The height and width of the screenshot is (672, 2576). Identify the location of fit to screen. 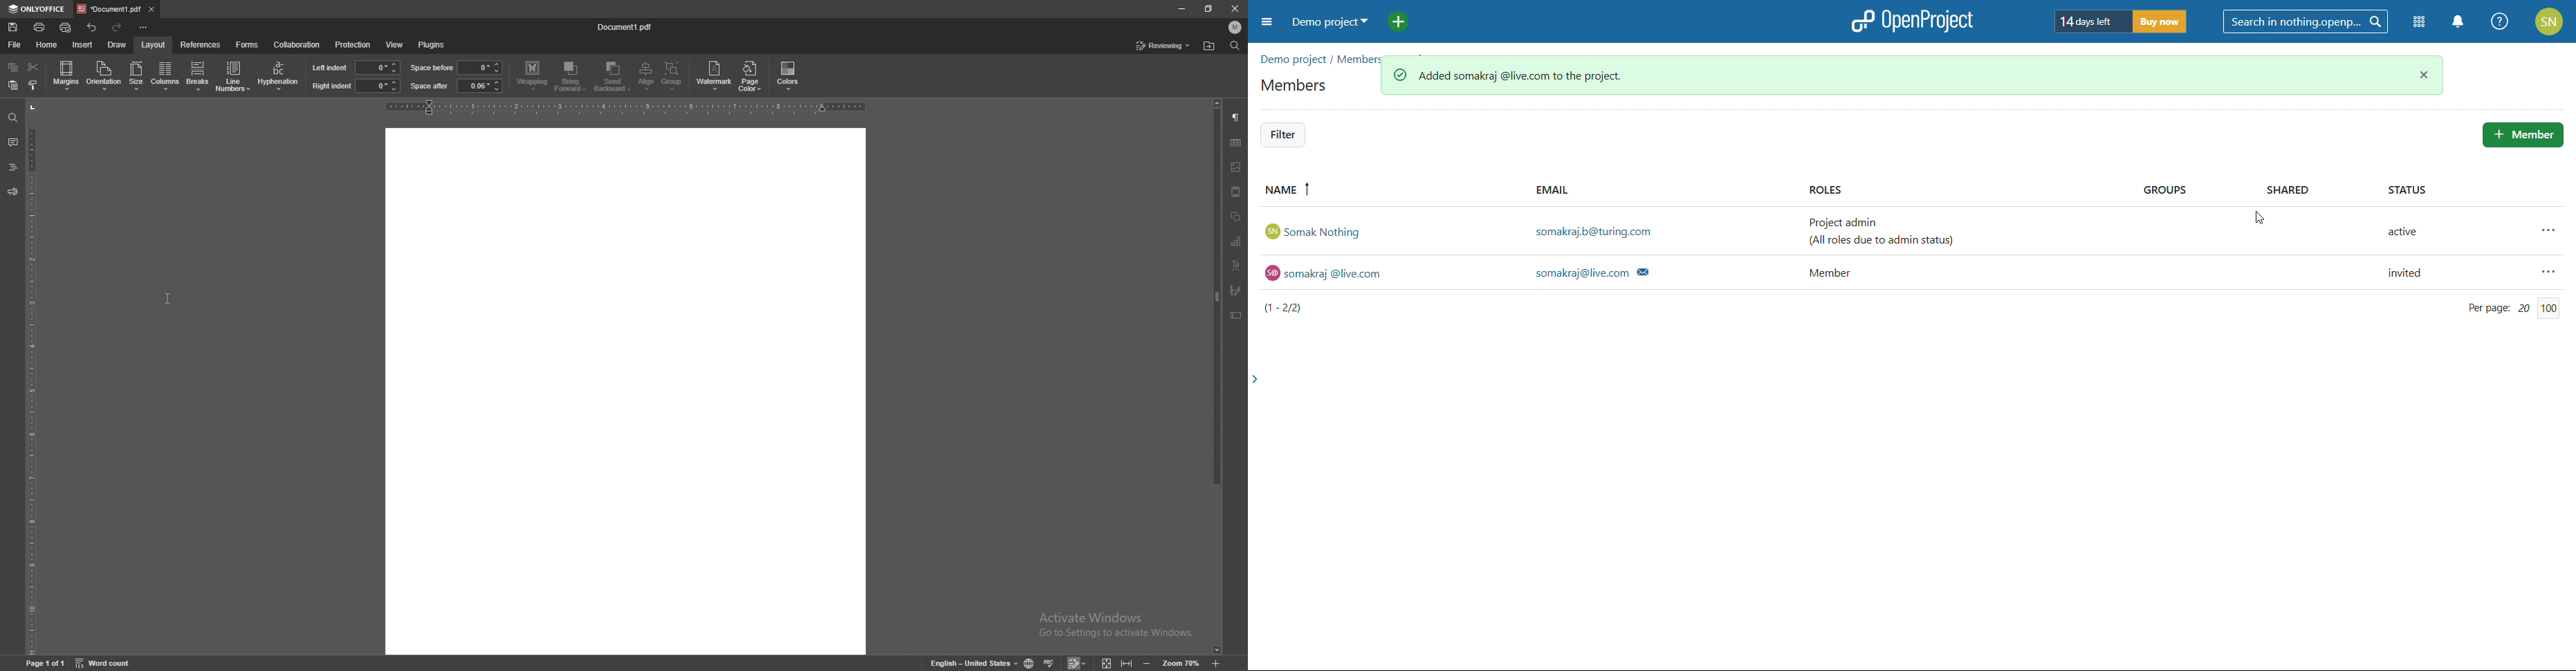
(1107, 663).